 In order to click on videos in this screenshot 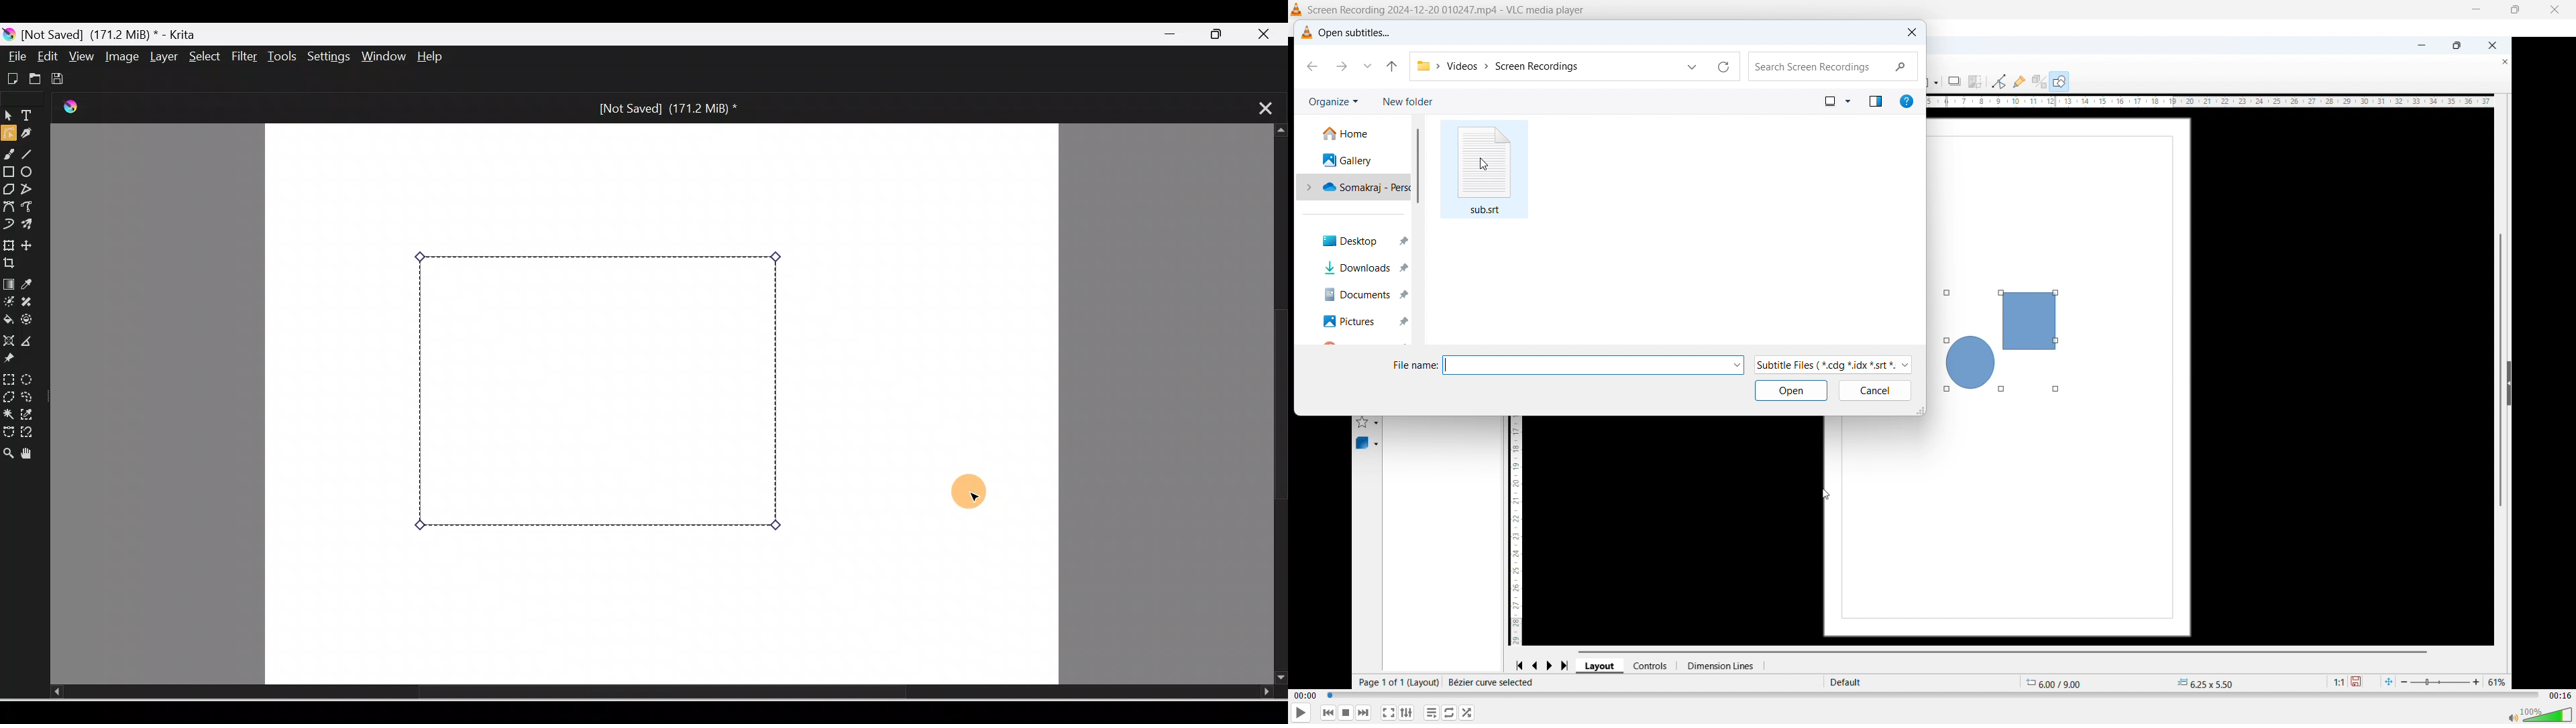, I will do `click(1464, 64)`.